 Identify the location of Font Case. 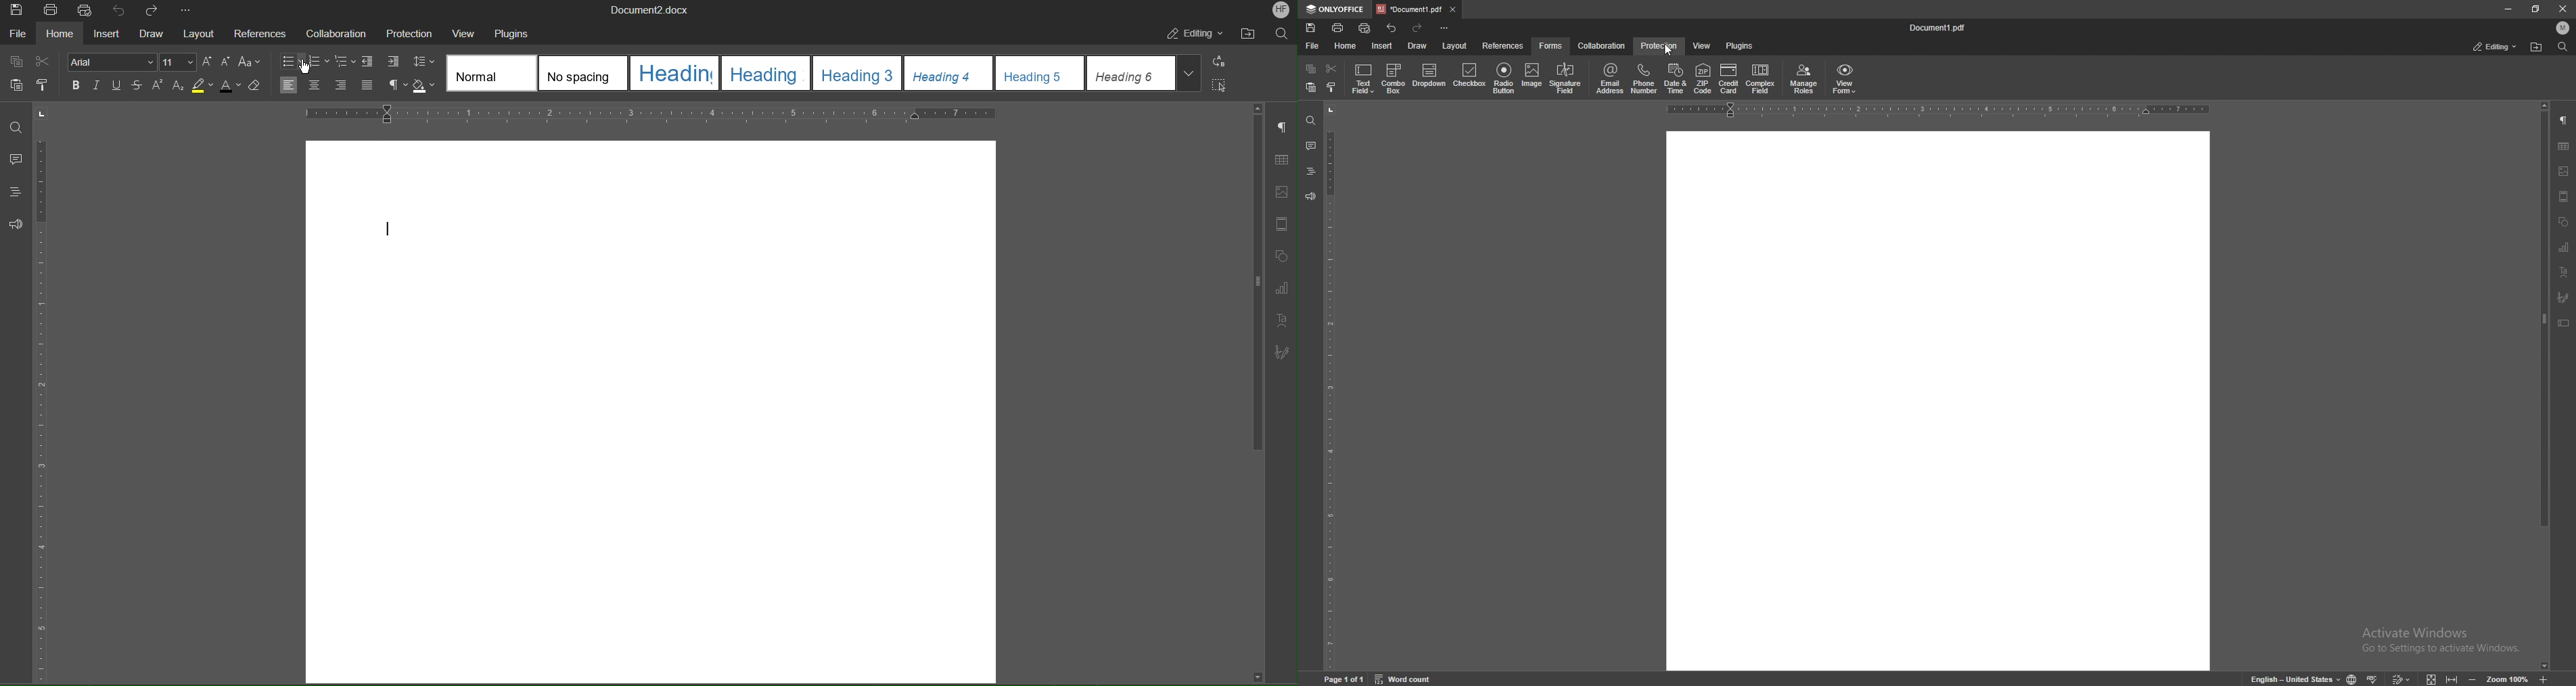
(254, 60).